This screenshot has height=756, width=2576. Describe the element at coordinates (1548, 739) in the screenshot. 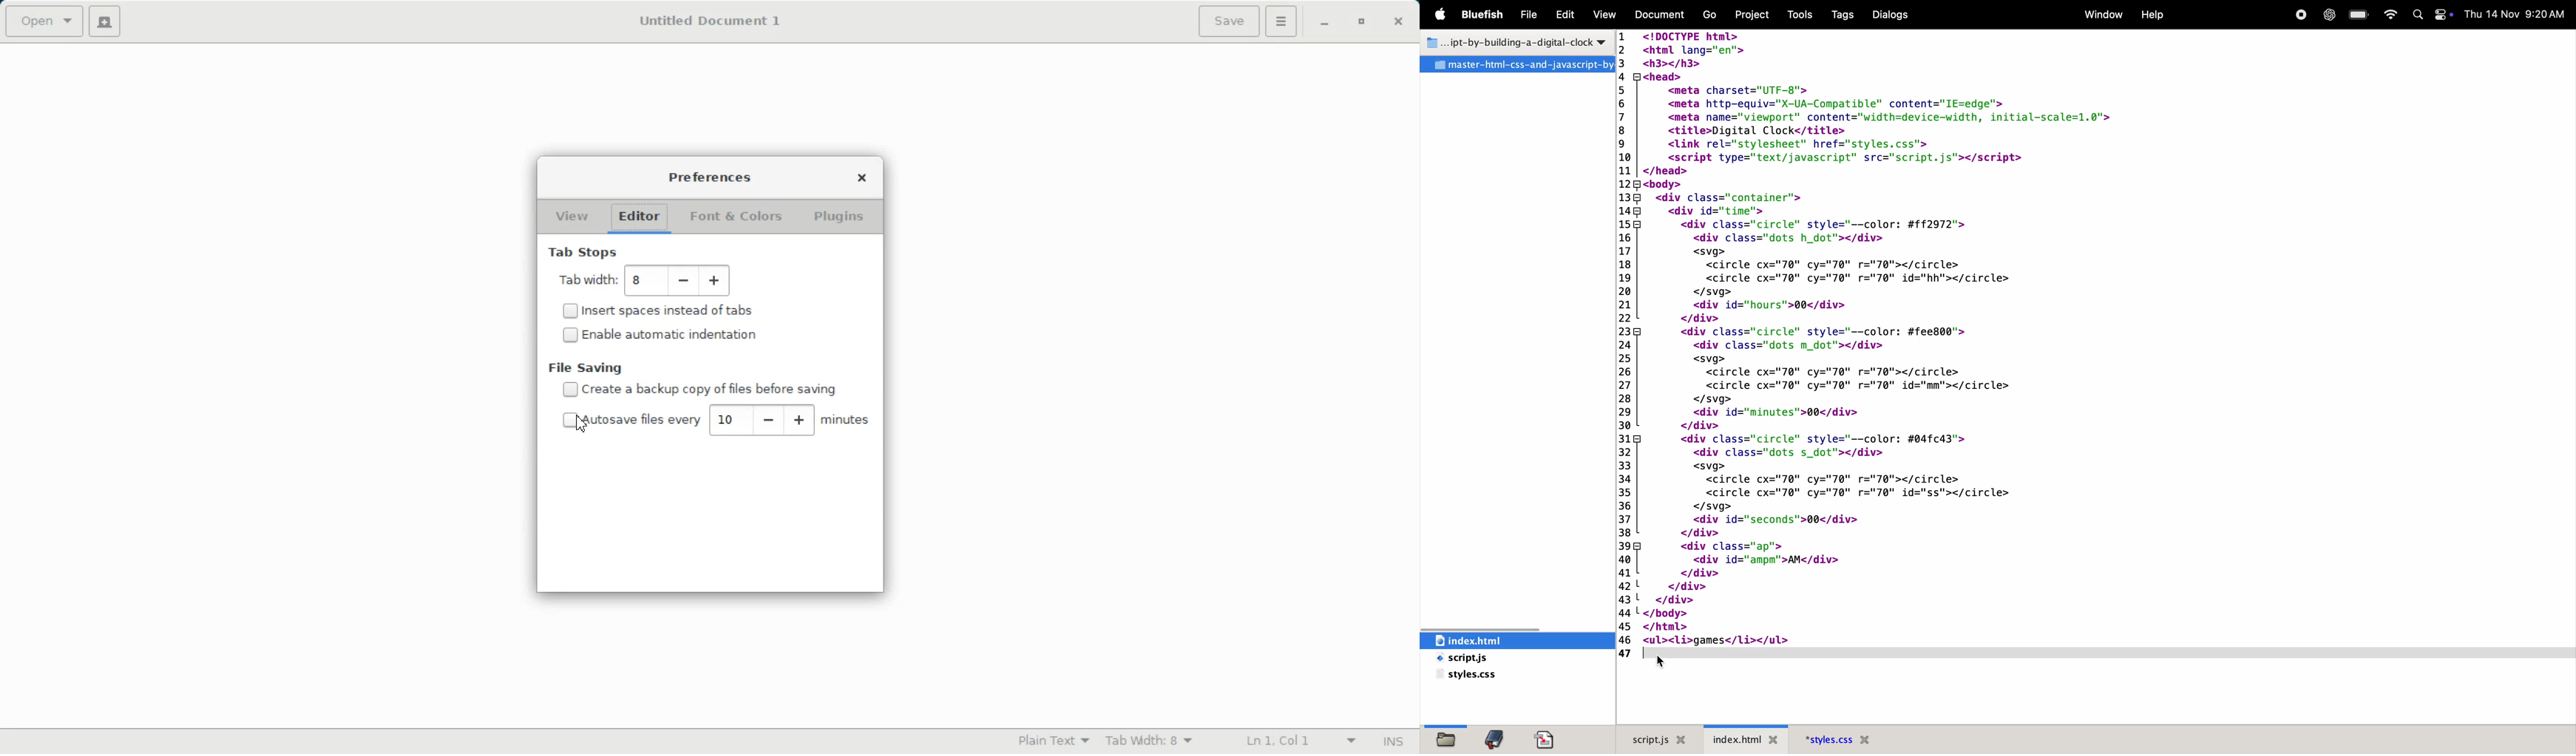

I see `document` at that location.